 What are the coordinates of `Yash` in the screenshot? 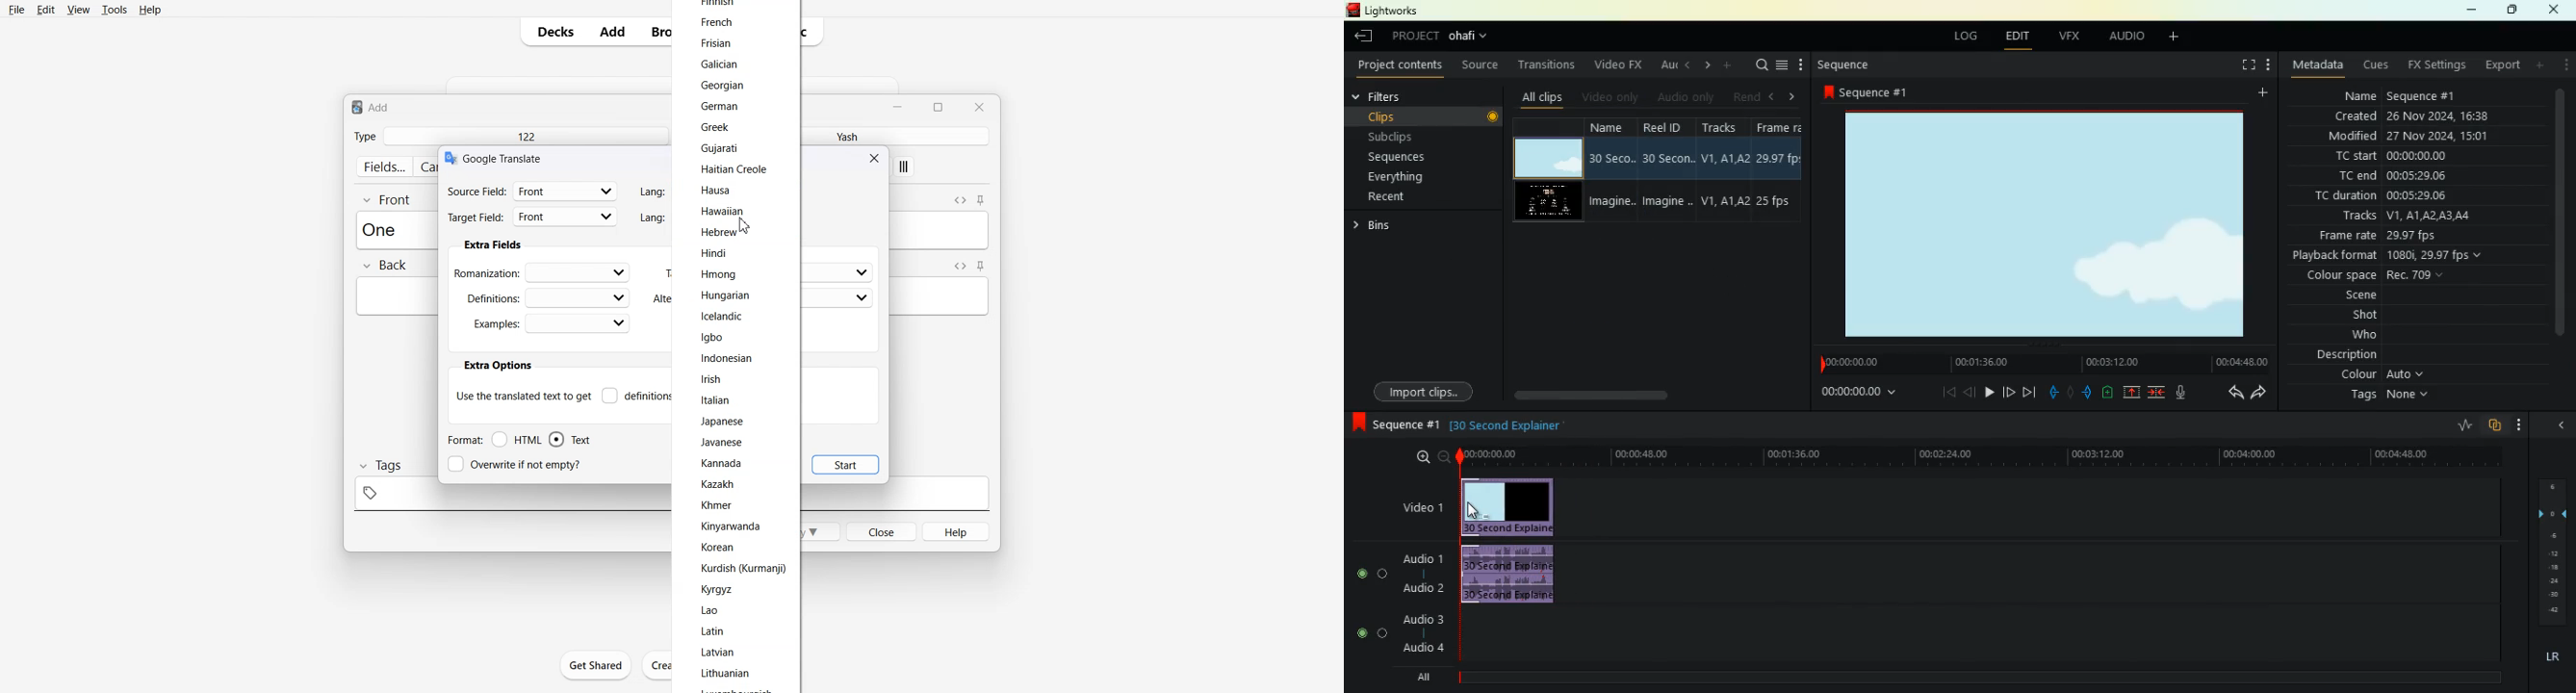 It's located at (844, 136).